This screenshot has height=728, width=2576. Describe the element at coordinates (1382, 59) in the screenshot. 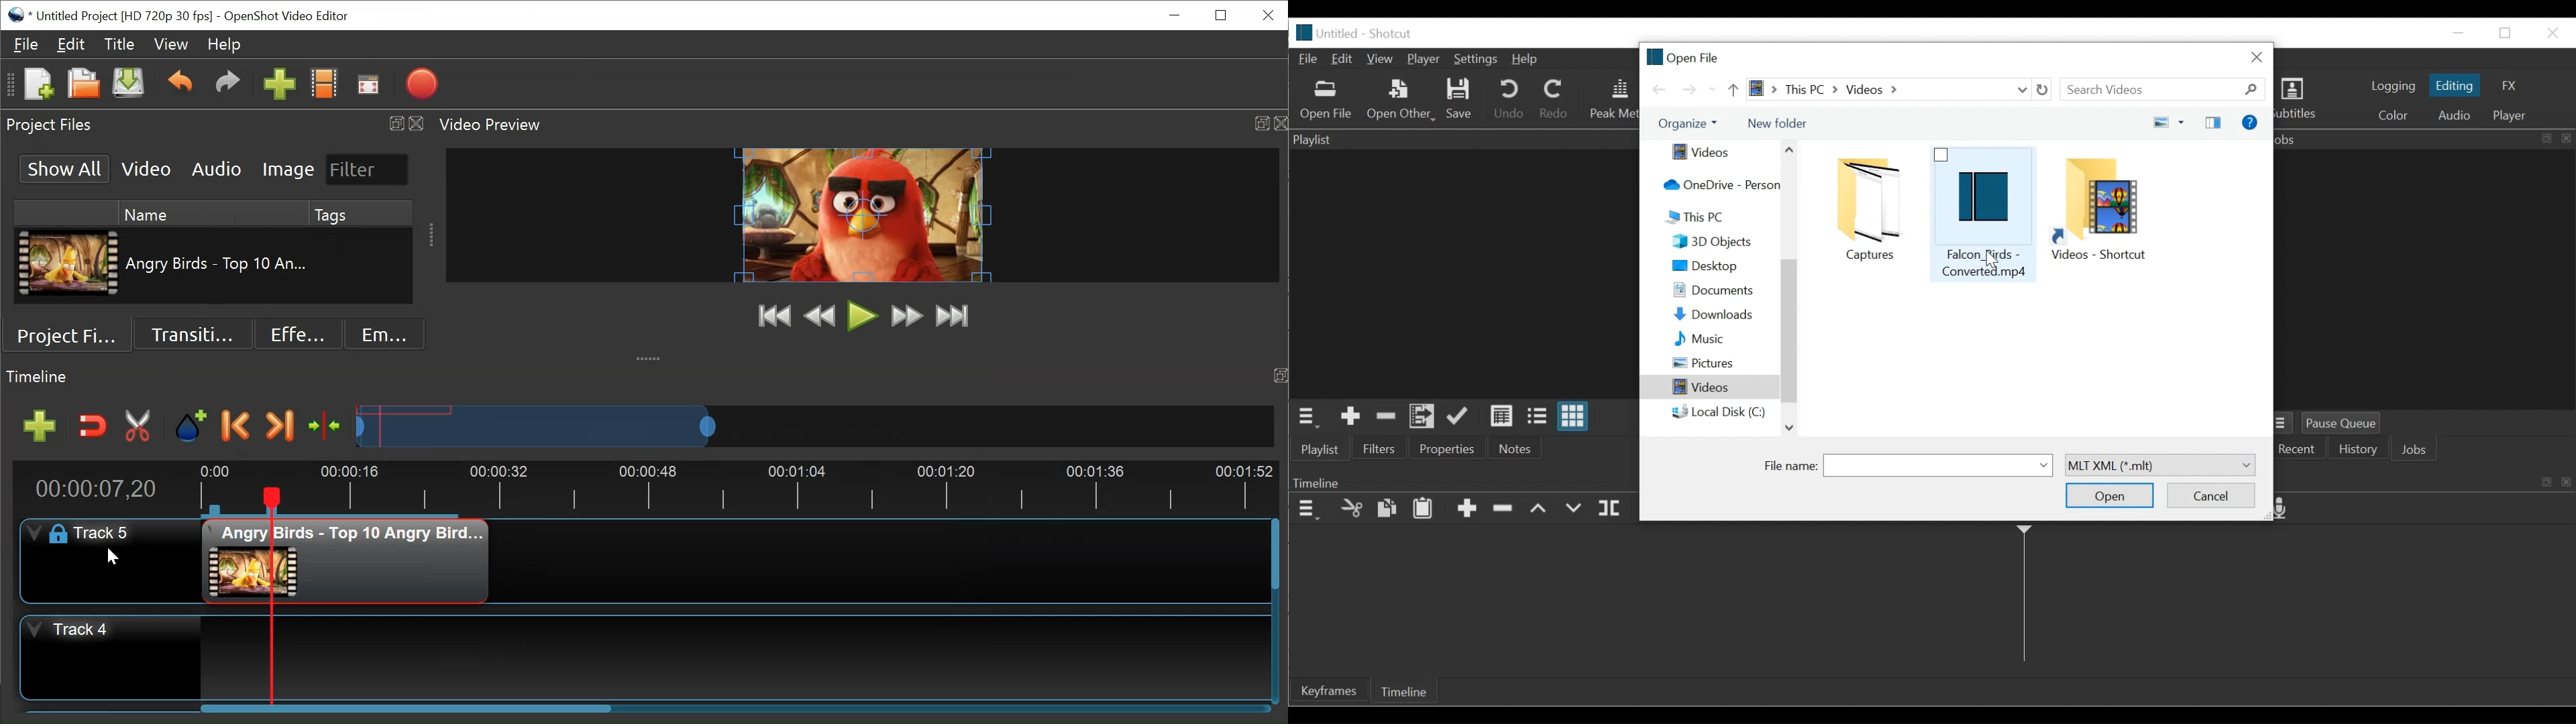

I see `View` at that location.